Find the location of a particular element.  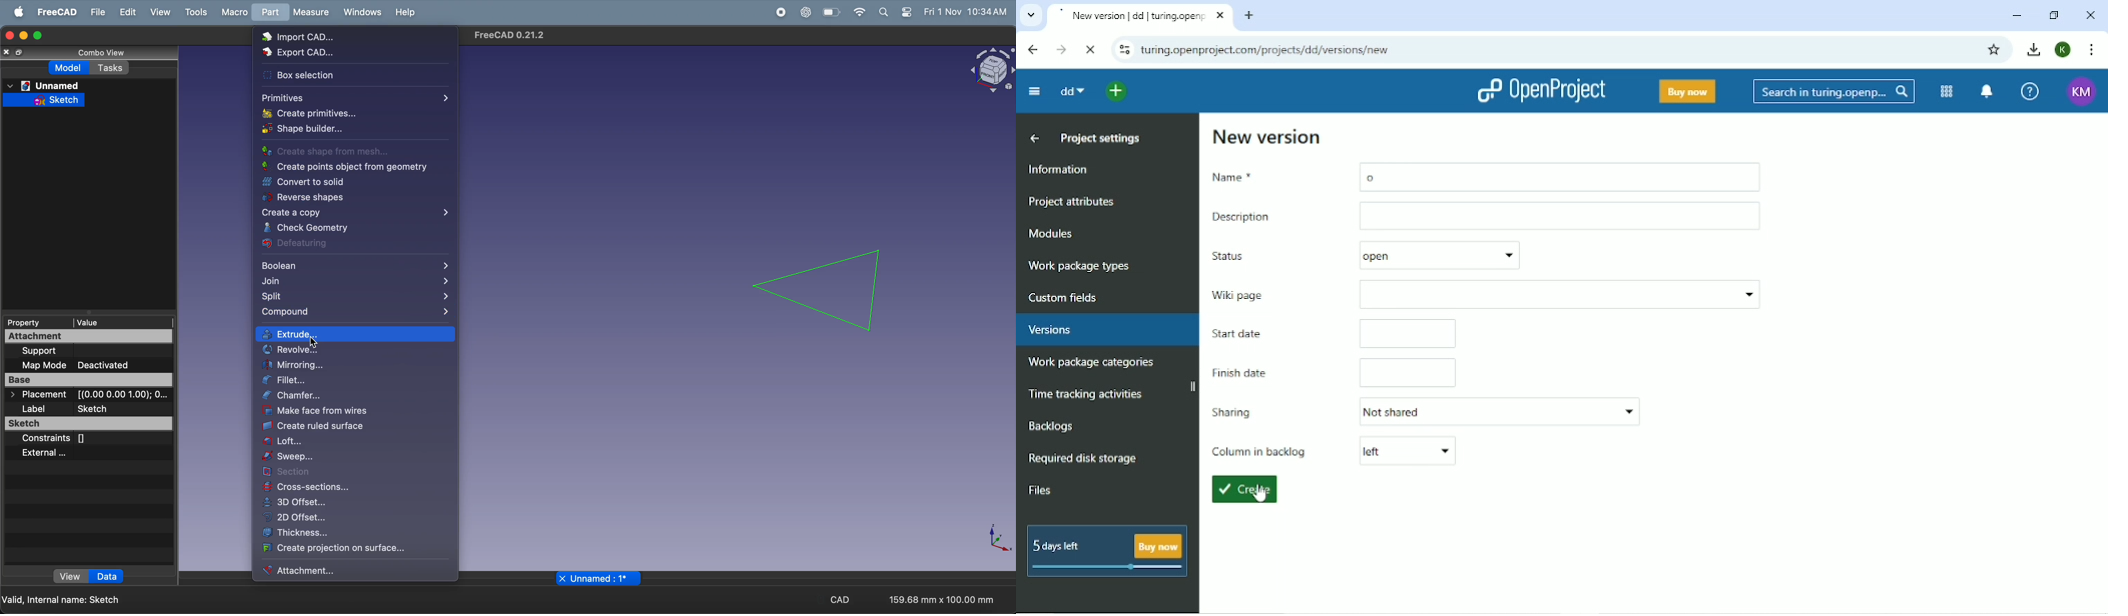

Up is located at coordinates (1032, 138).